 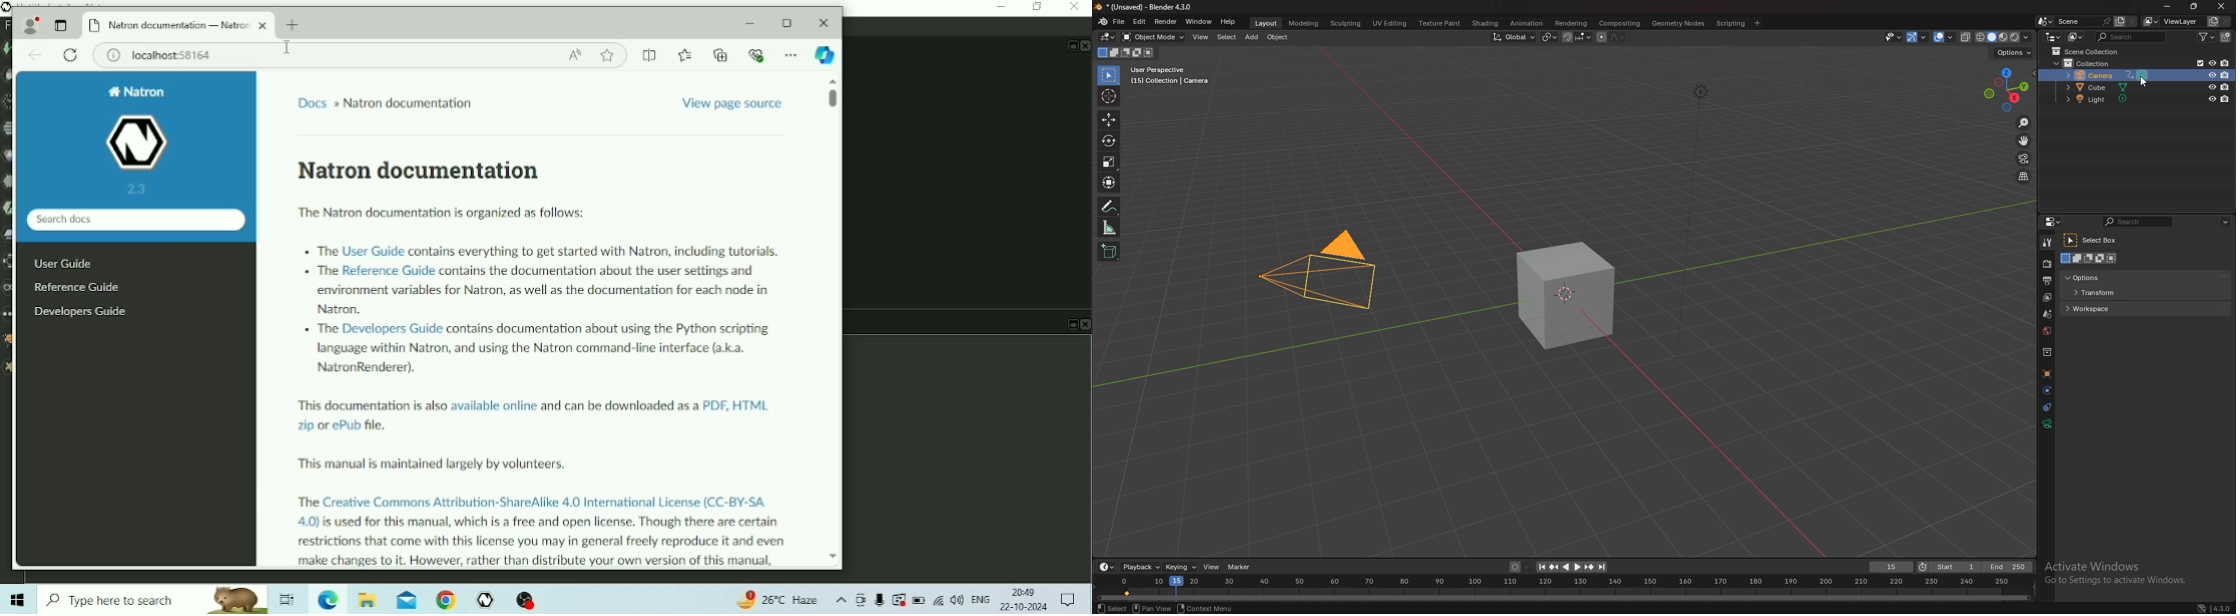 I want to click on end, so click(x=2009, y=567).